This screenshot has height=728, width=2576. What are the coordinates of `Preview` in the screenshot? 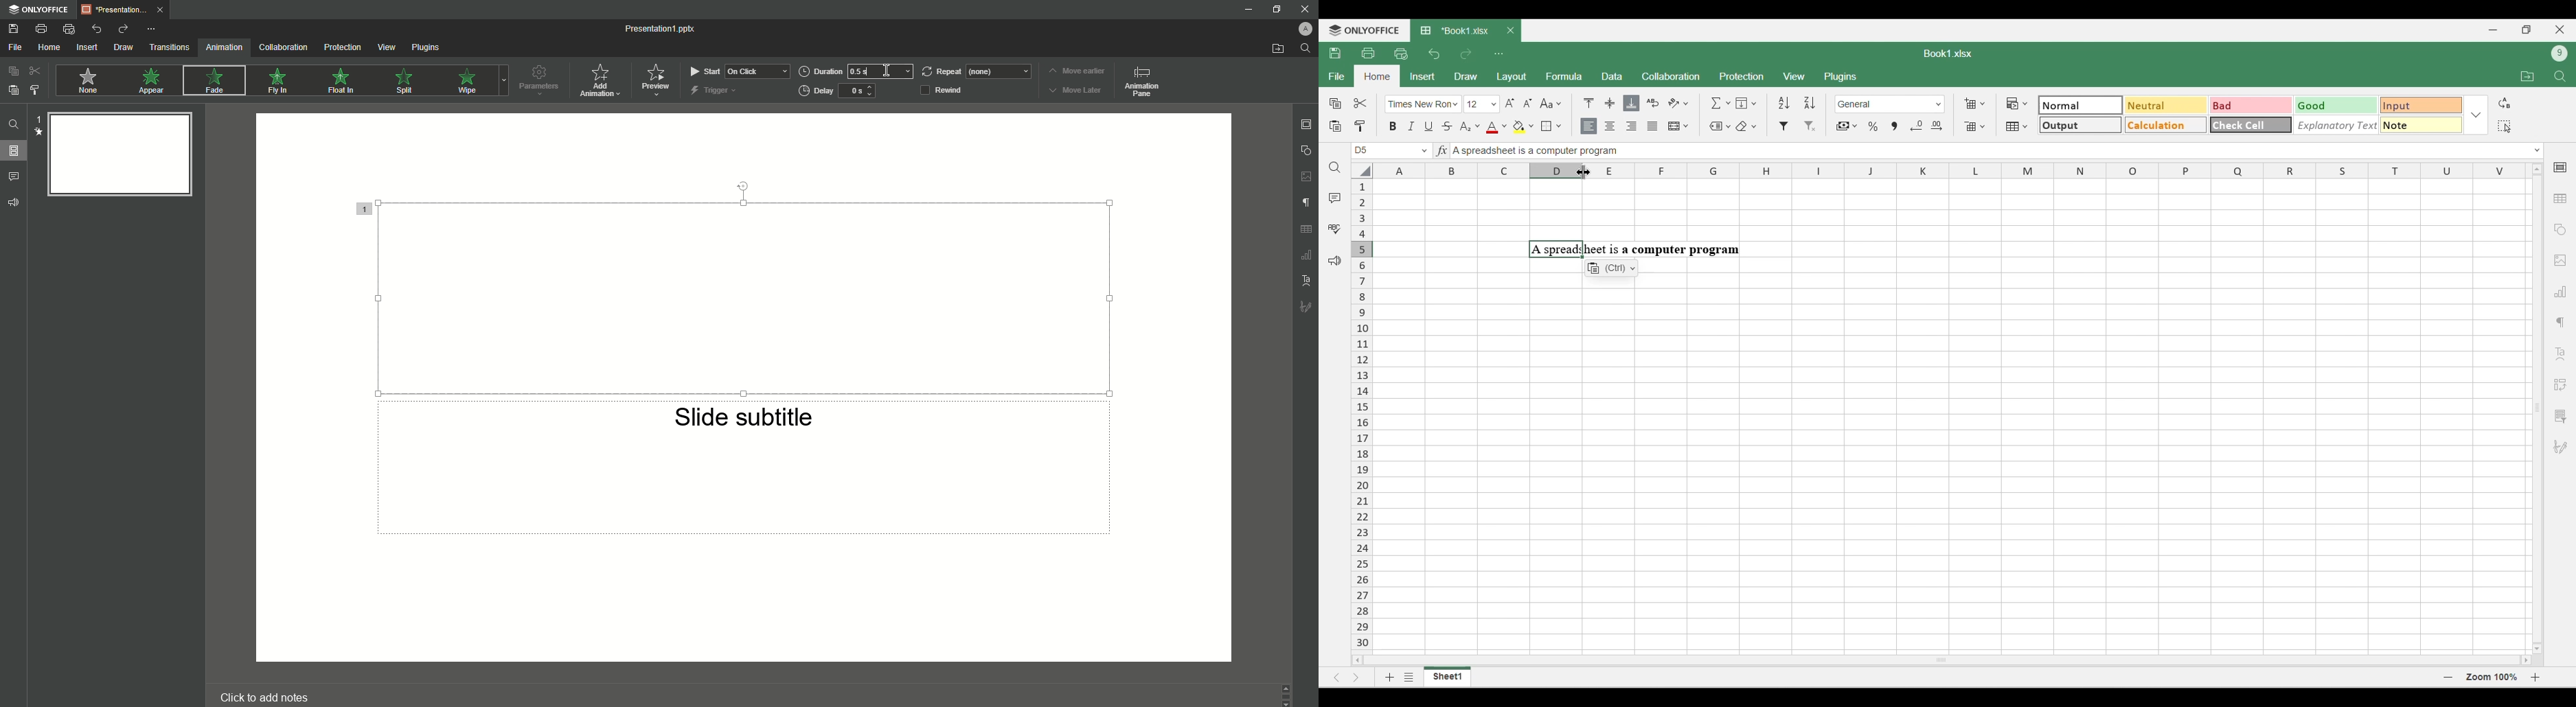 It's located at (655, 80).